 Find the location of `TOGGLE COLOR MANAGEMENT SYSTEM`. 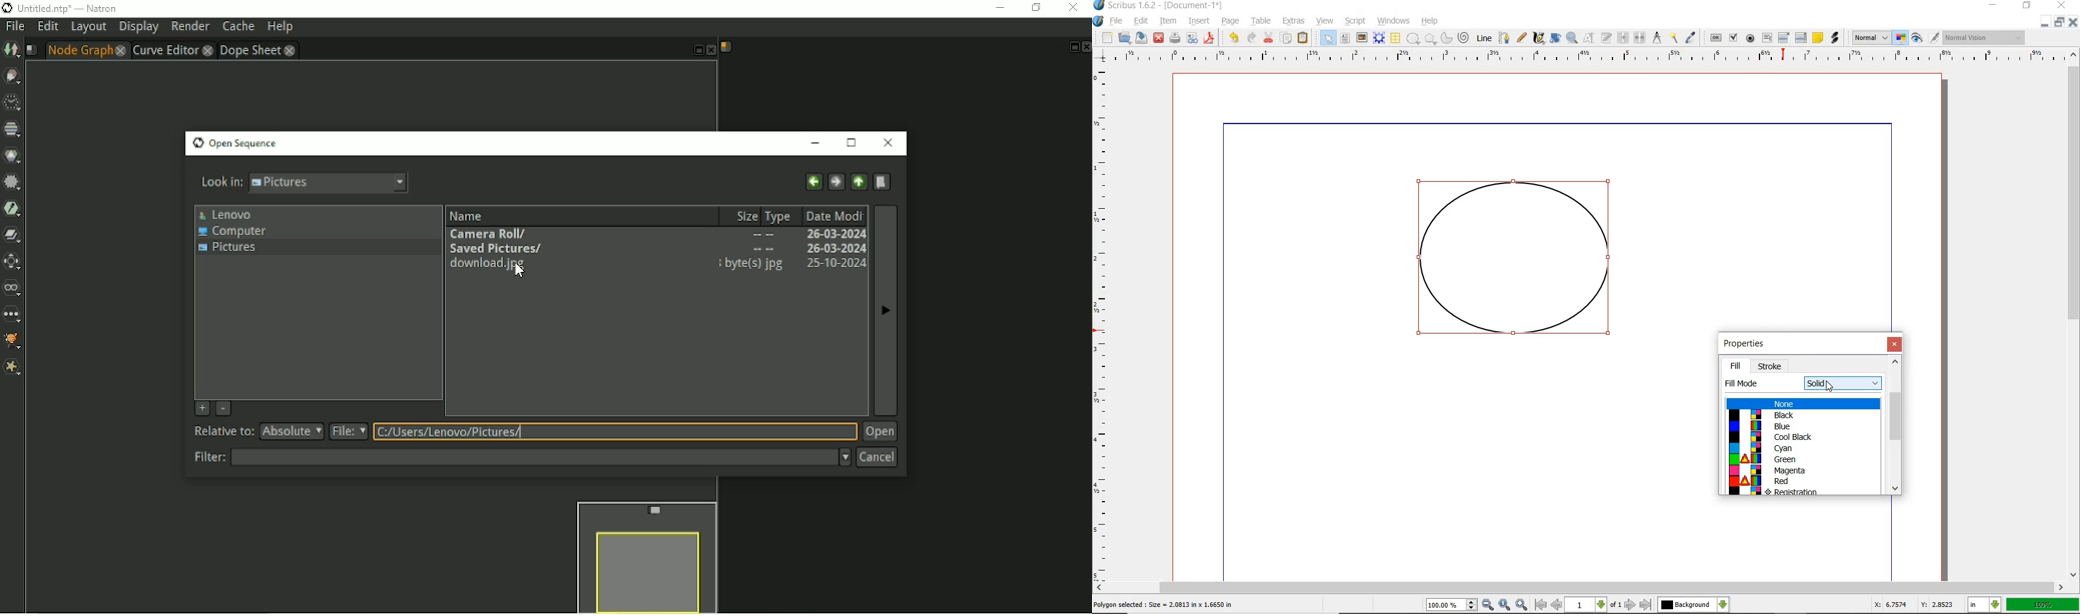

TOGGLE COLOR MANAGEMENT SYSTEM is located at coordinates (1901, 38).